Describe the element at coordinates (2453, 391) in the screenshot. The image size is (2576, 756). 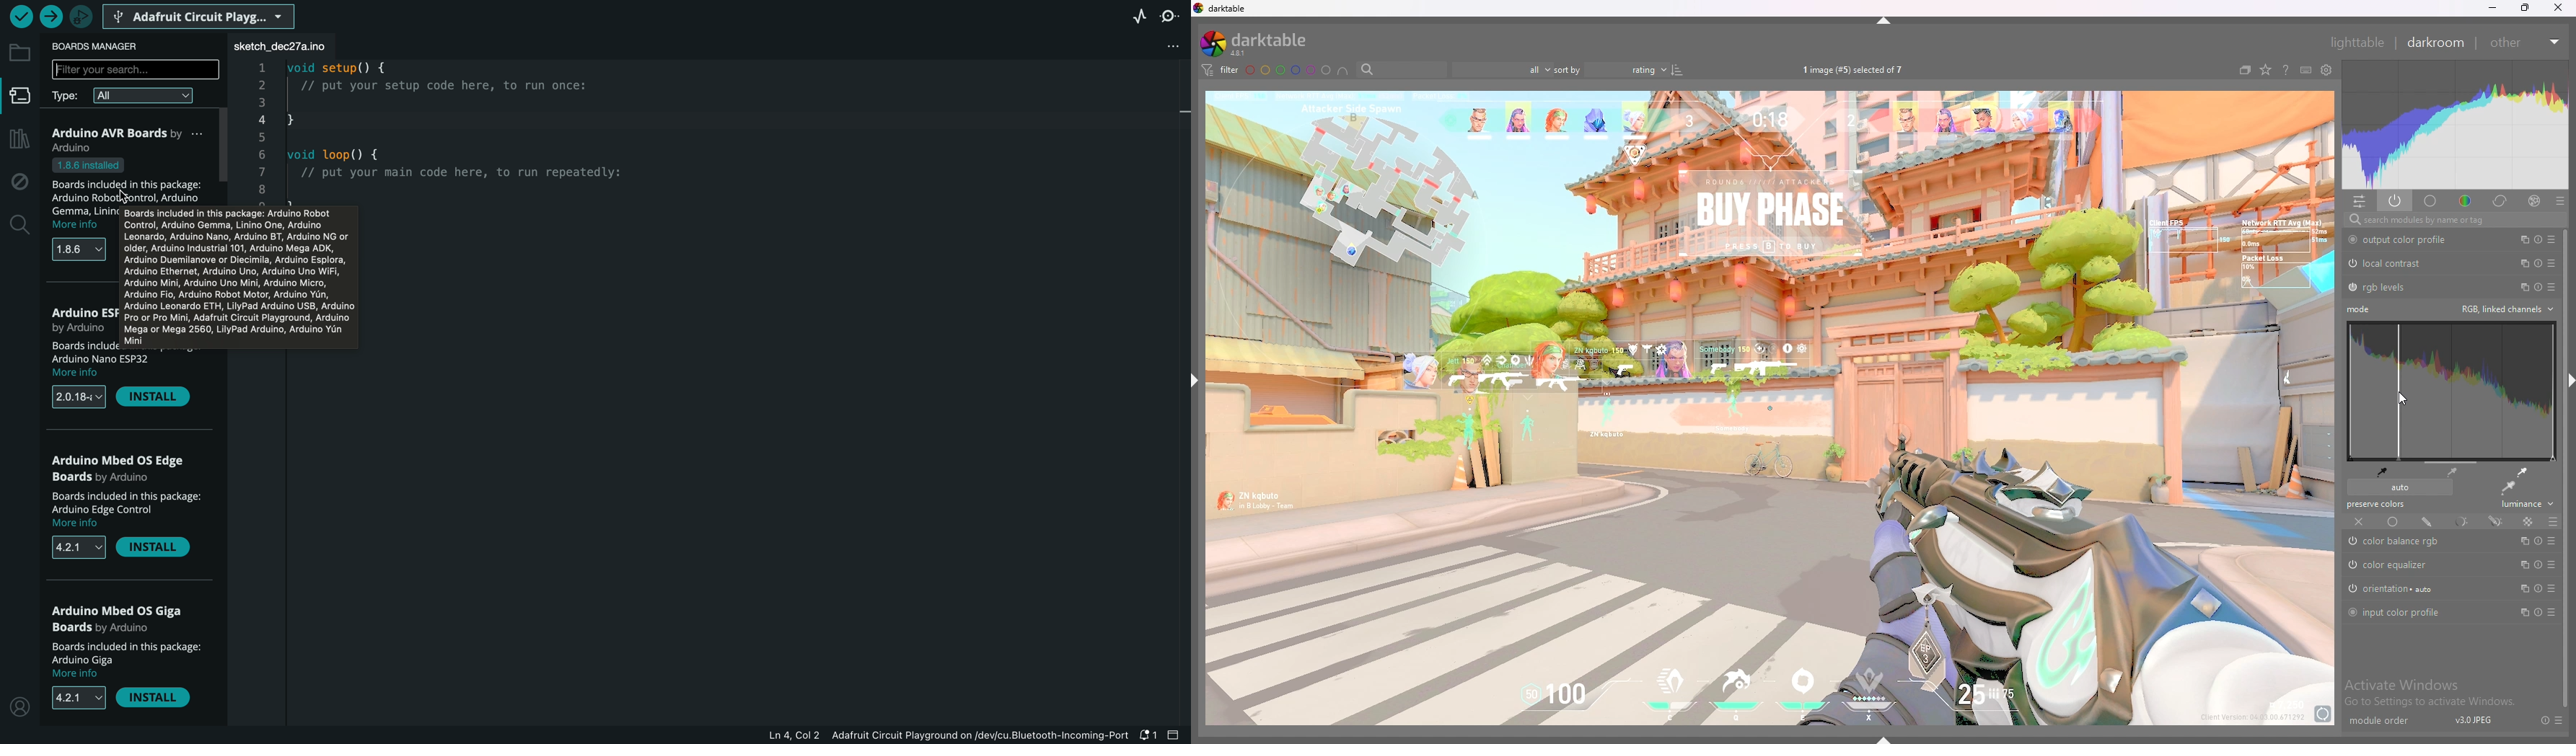
I see `shadow heatmap` at that location.